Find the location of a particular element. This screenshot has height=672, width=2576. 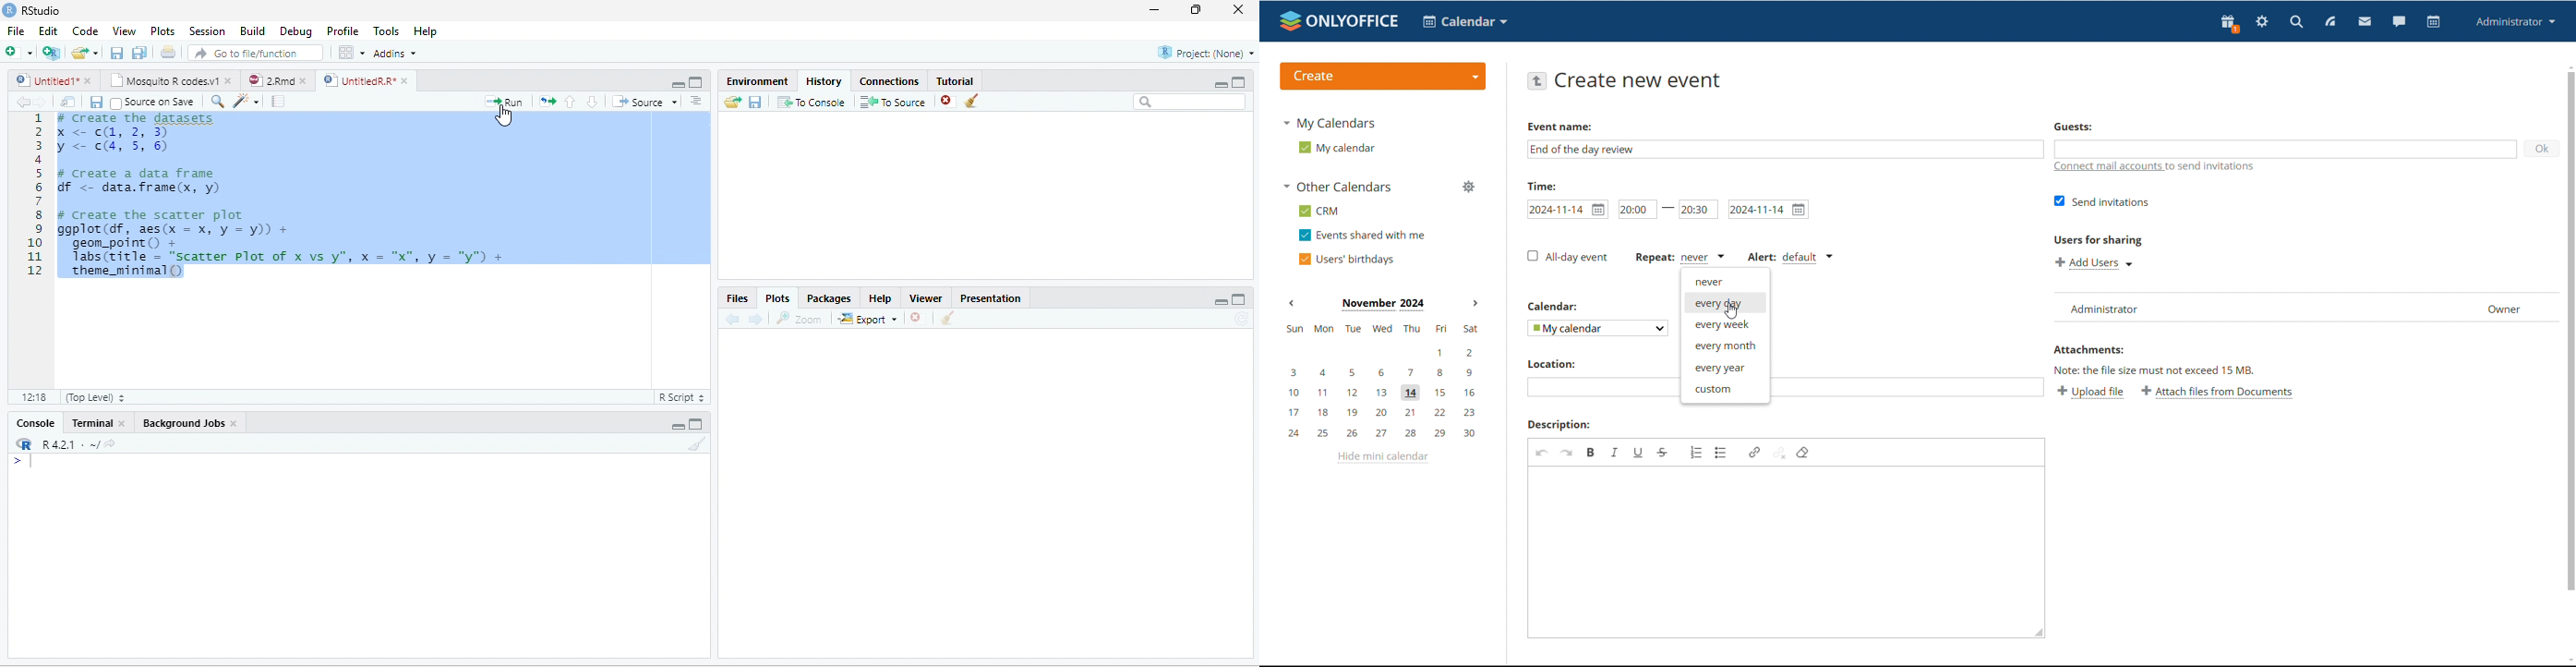

To Source is located at coordinates (894, 103).